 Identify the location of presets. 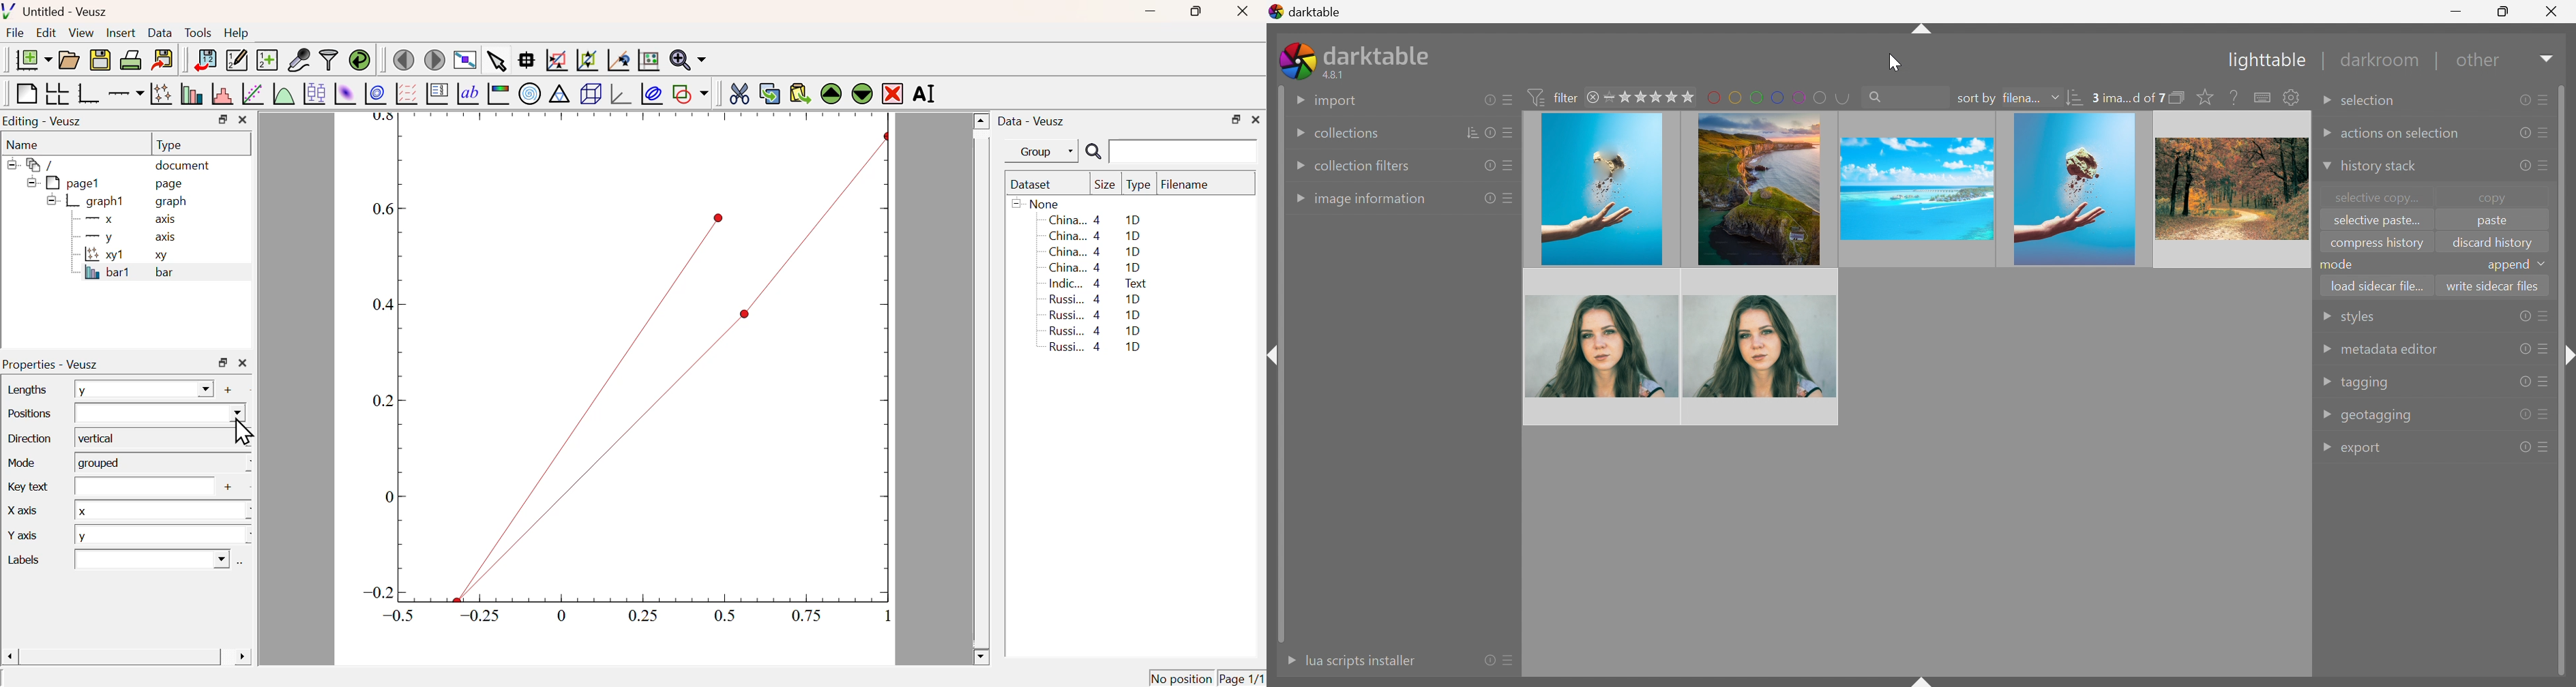
(2545, 413).